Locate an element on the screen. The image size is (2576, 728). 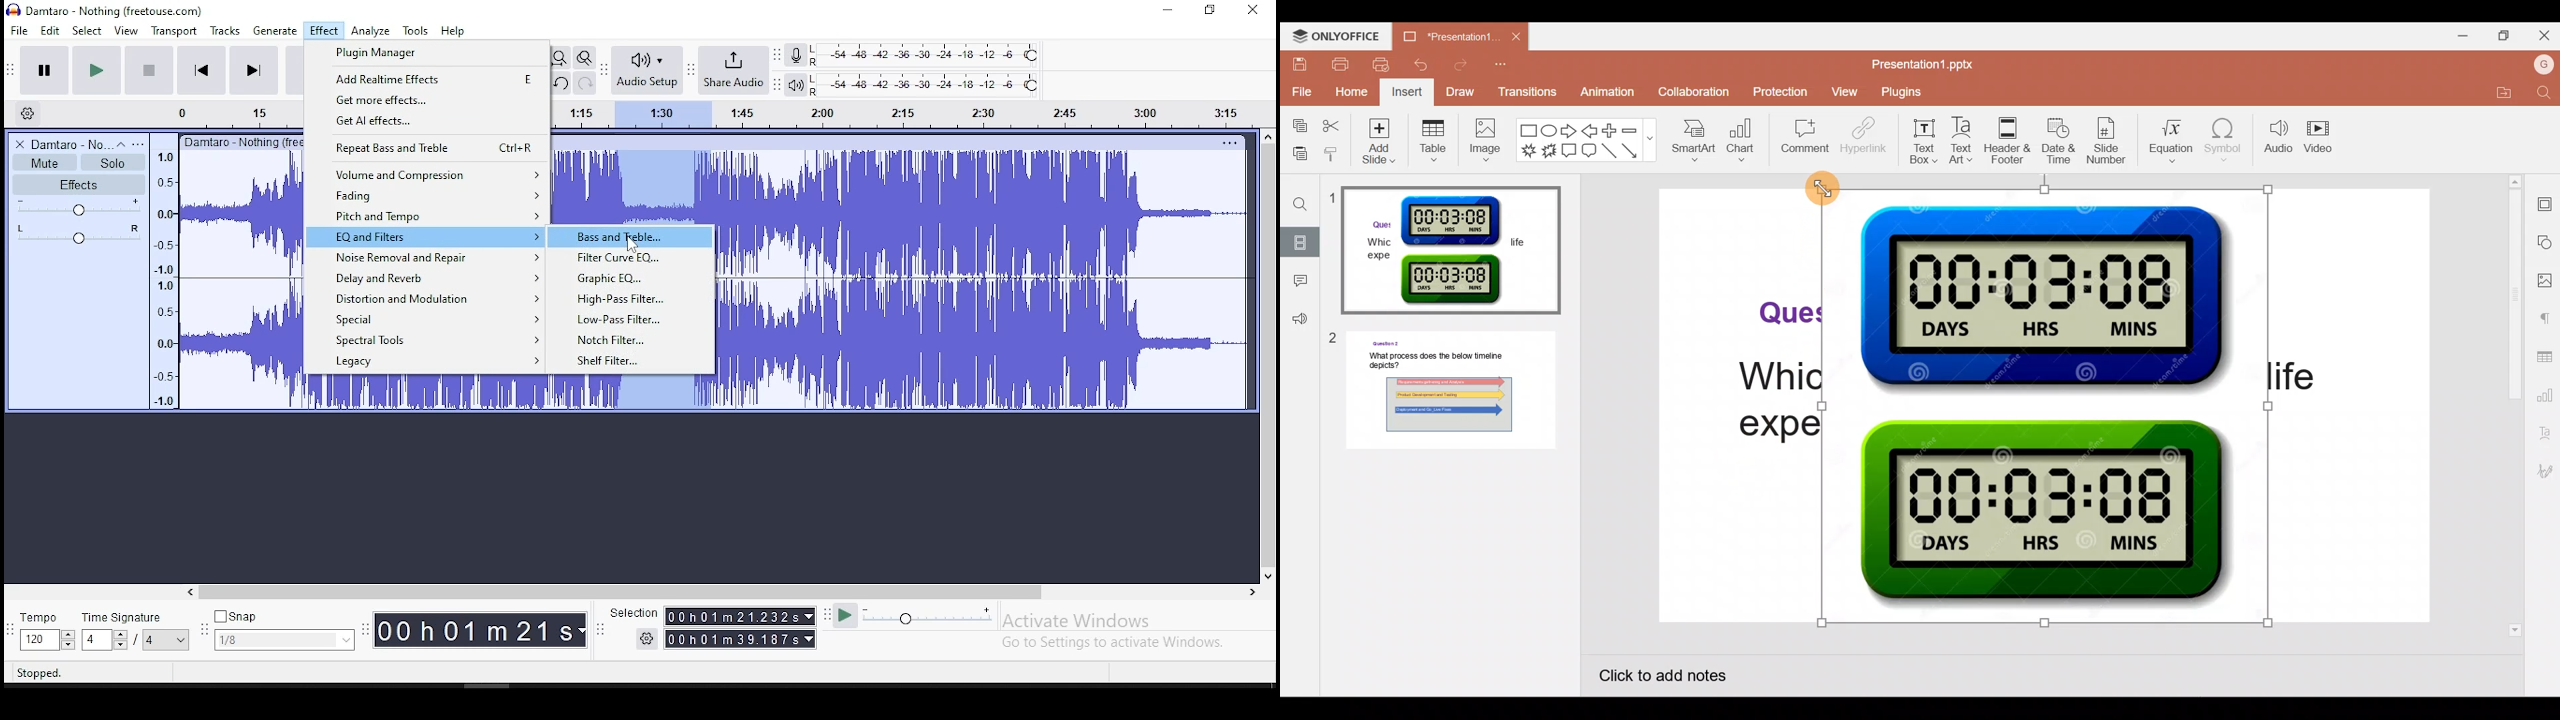
Graphic EQ is located at coordinates (632, 277).